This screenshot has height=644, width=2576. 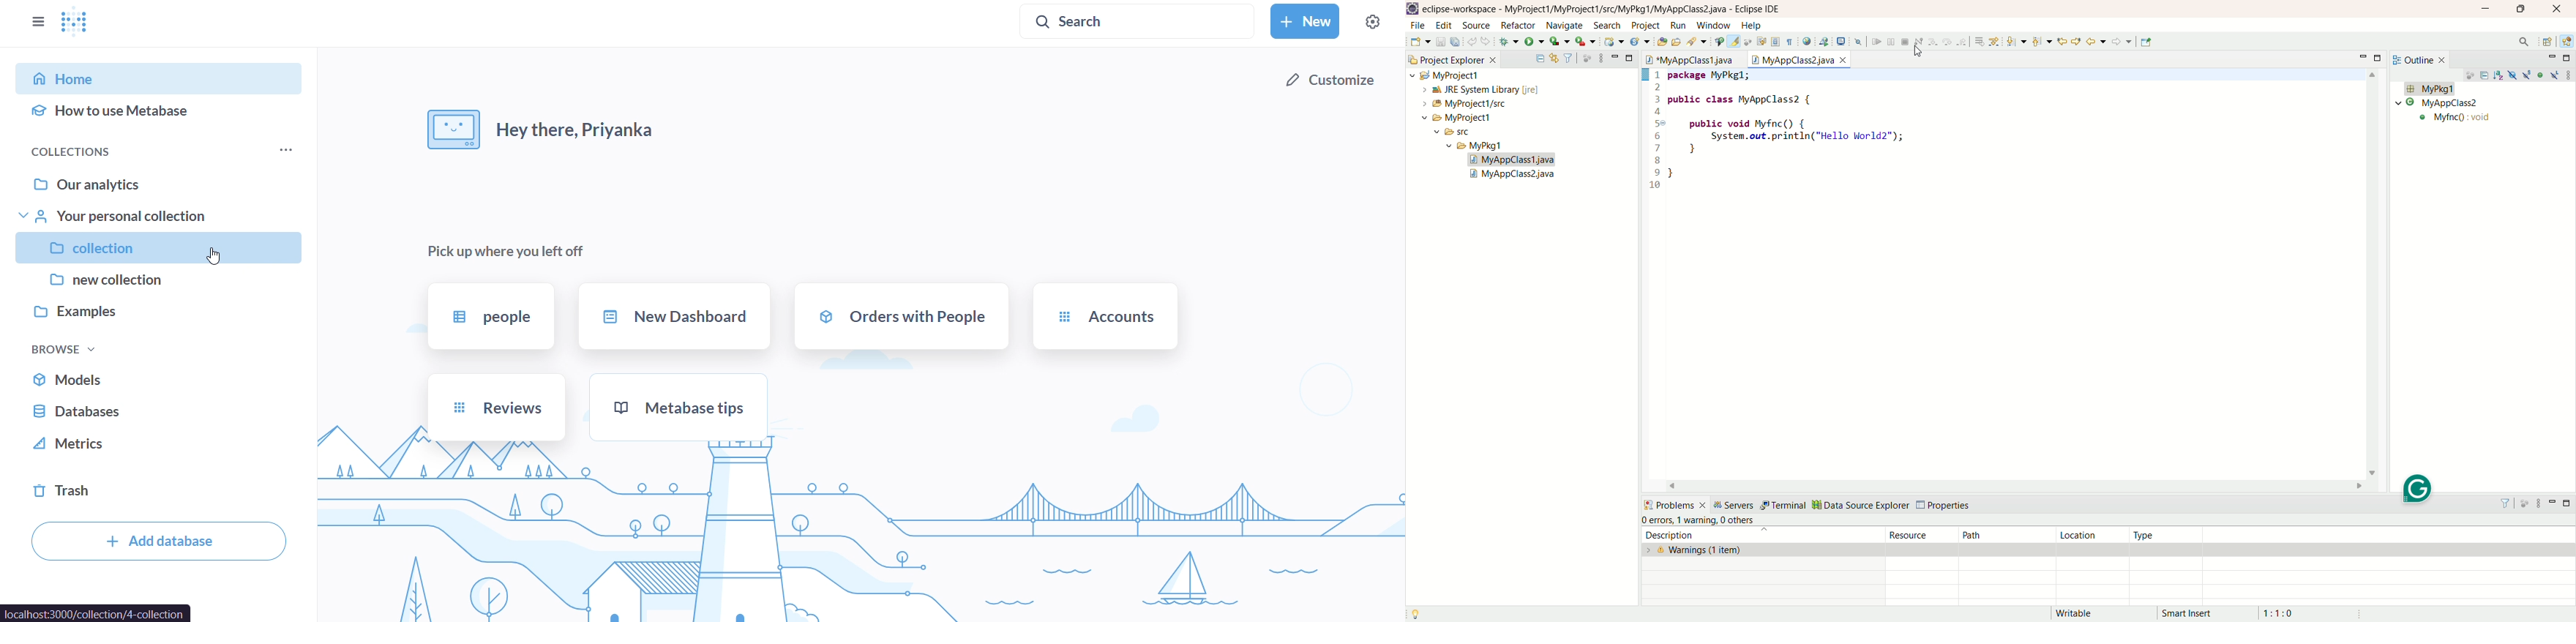 What do you see at coordinates (160, 280) in the screenshot?
I see `new collection` at bounding box center [160, 280].